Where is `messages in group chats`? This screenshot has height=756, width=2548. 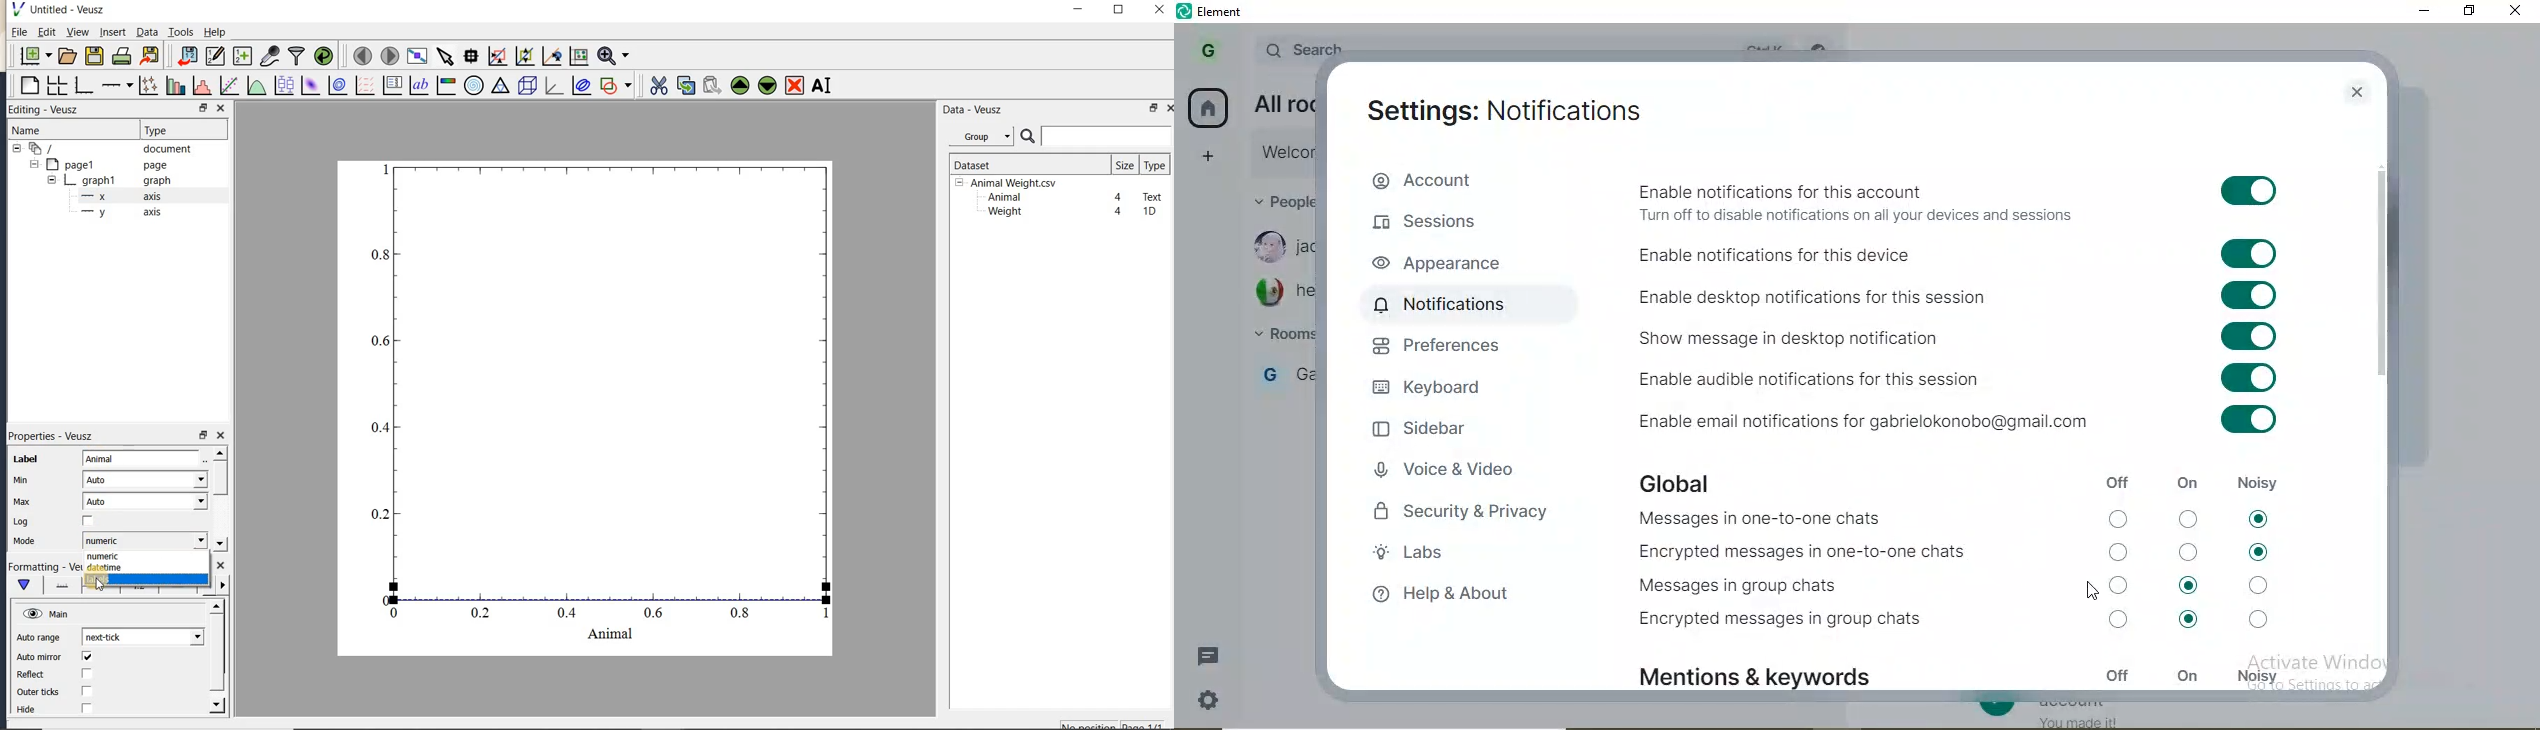
messages in group chats is located at coordinates (1742, 587).